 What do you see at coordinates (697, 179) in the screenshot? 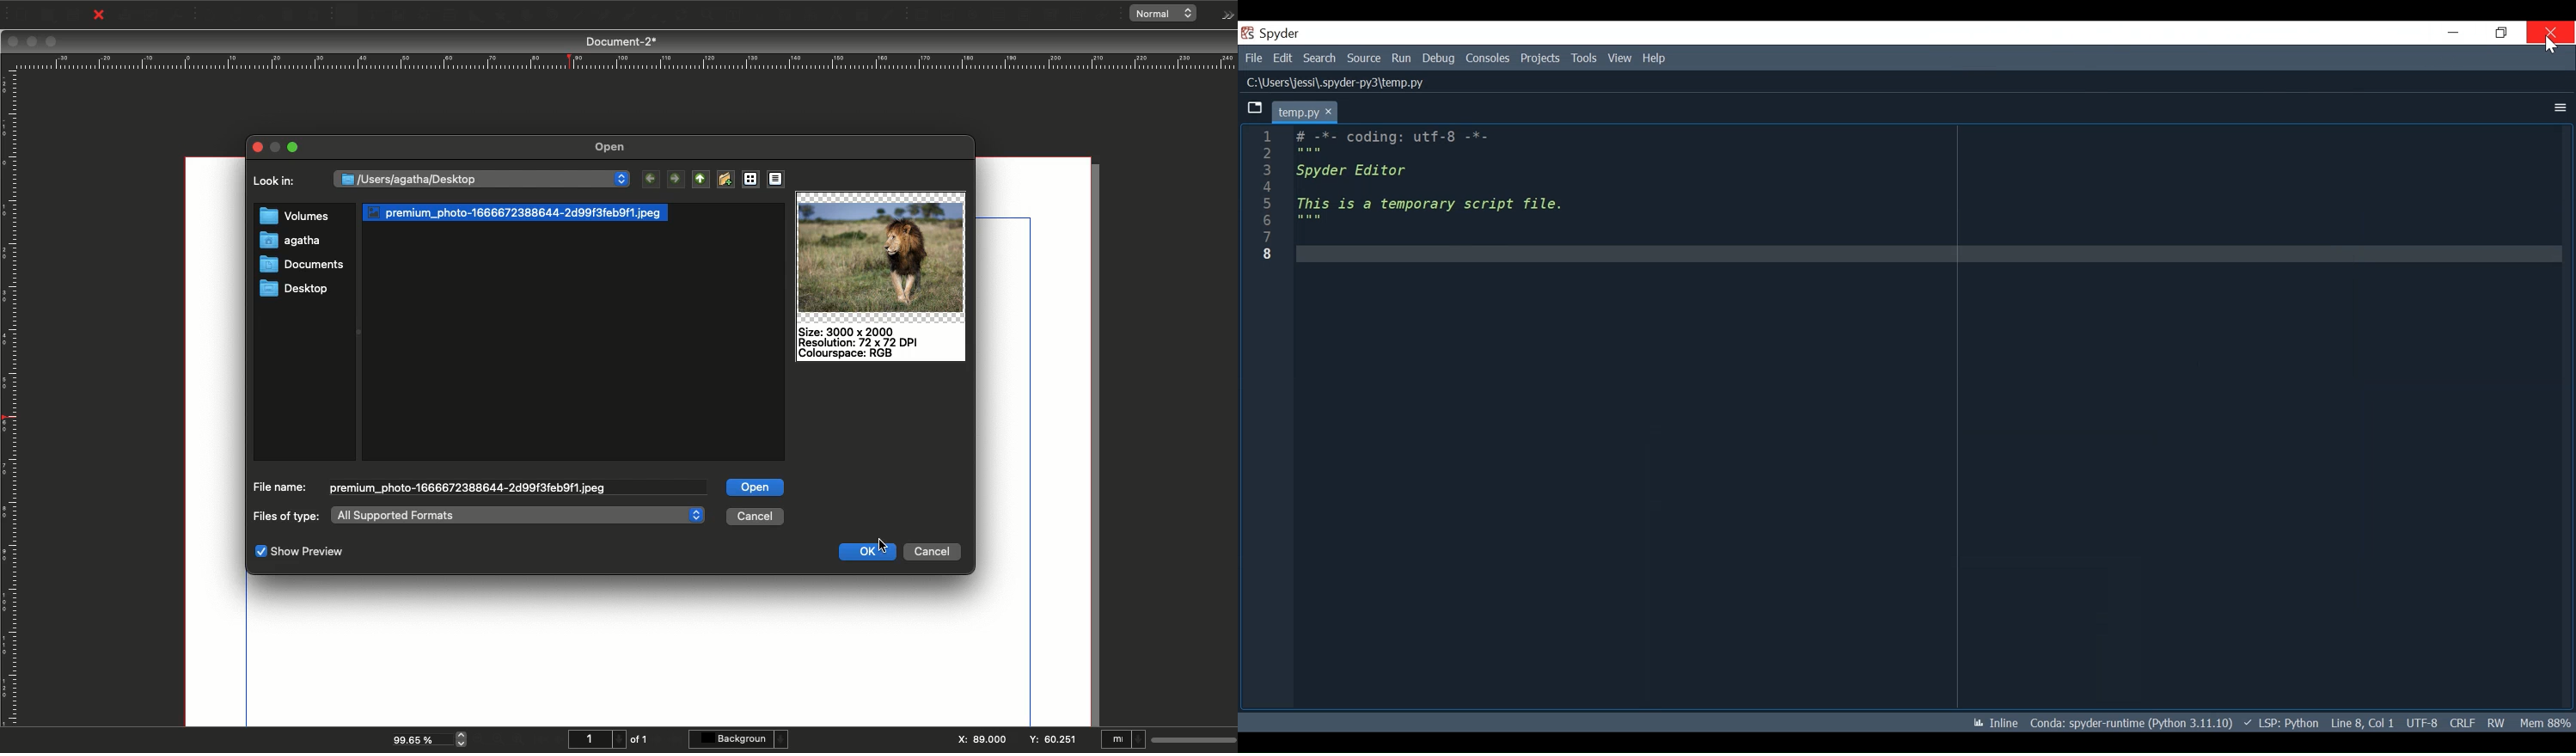
I see `Main folder` at bounding box center [697, 179].